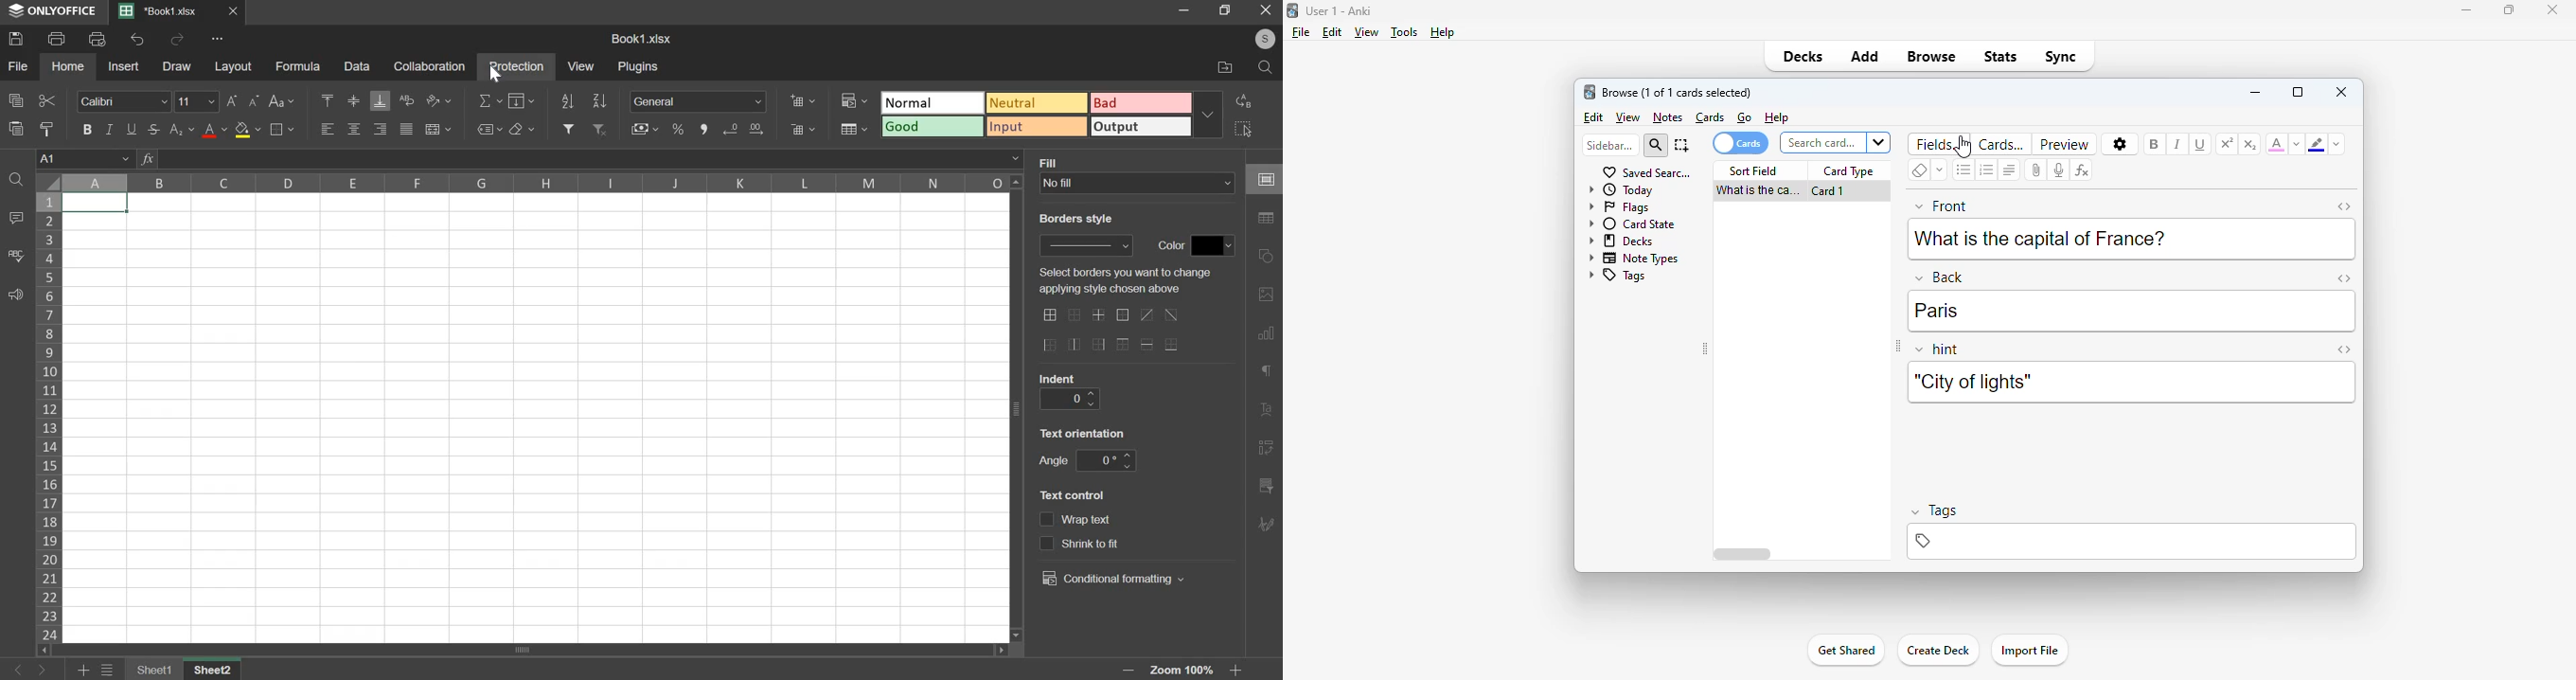 The height and width of the screenshot is (700, 2576). I want to click on cut, so click(46, 99).